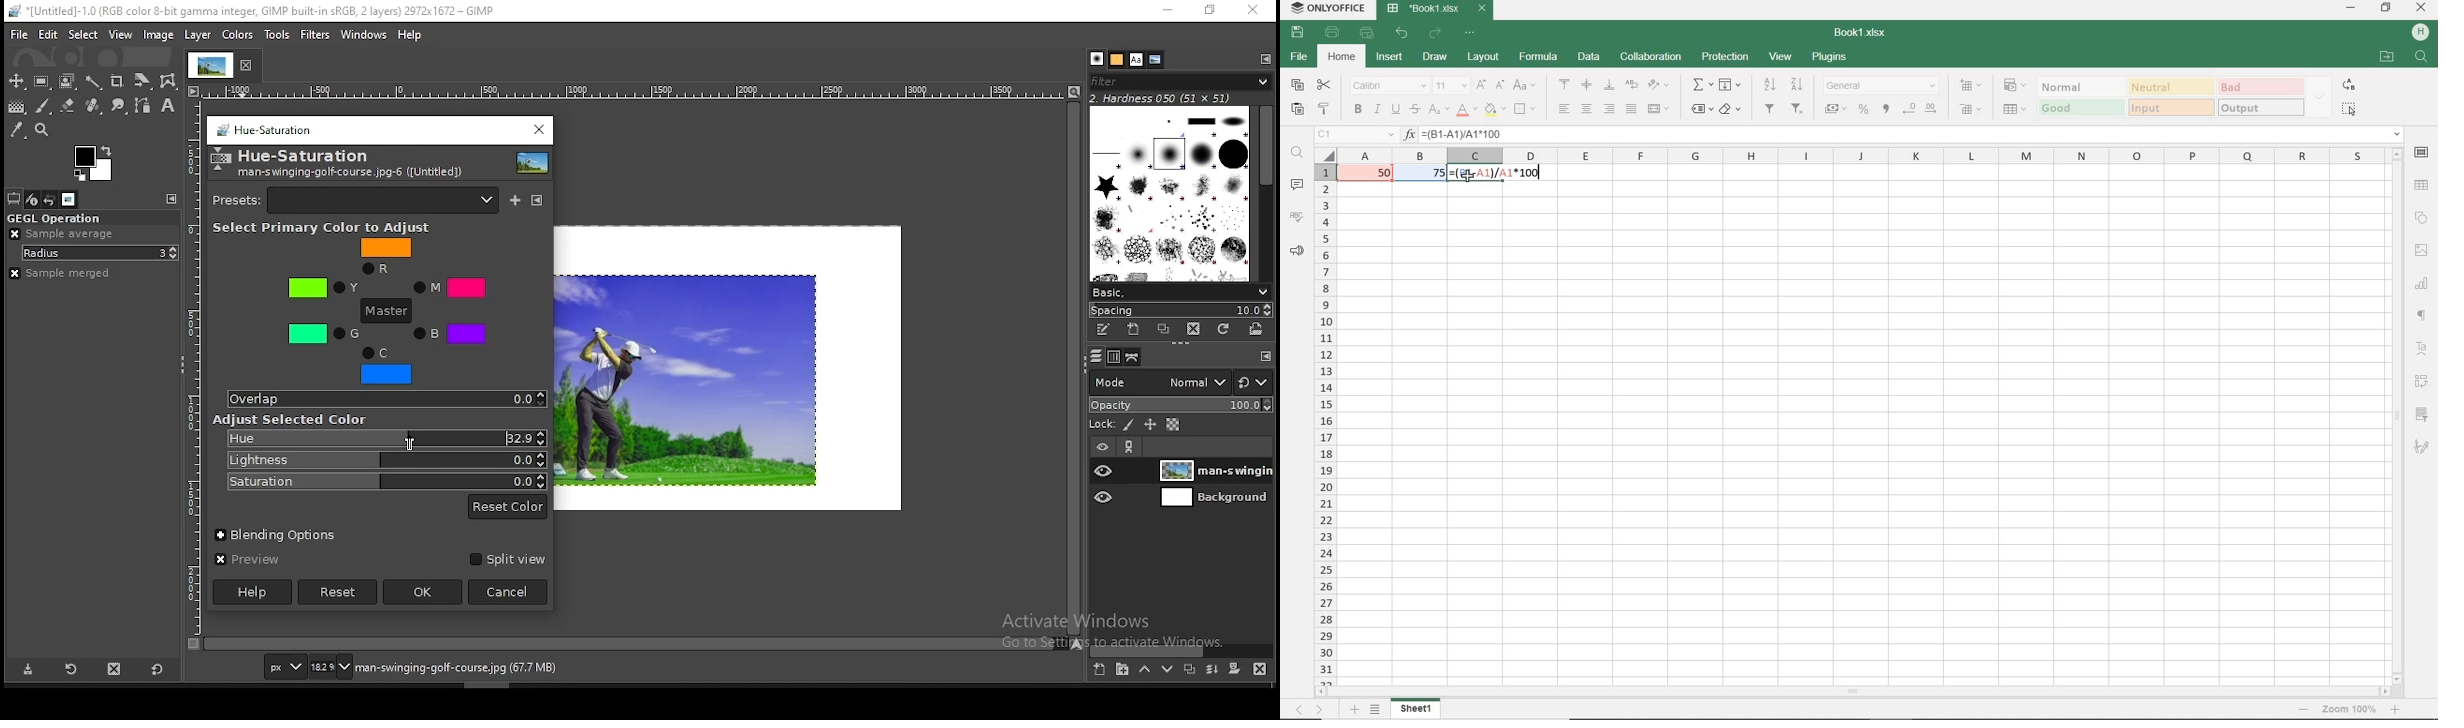 Image resolution: width=2464 pixels, height=728 pixels. Describe the element at coordinates (1703, 86) in the screenshot. I see `summation` at that location.